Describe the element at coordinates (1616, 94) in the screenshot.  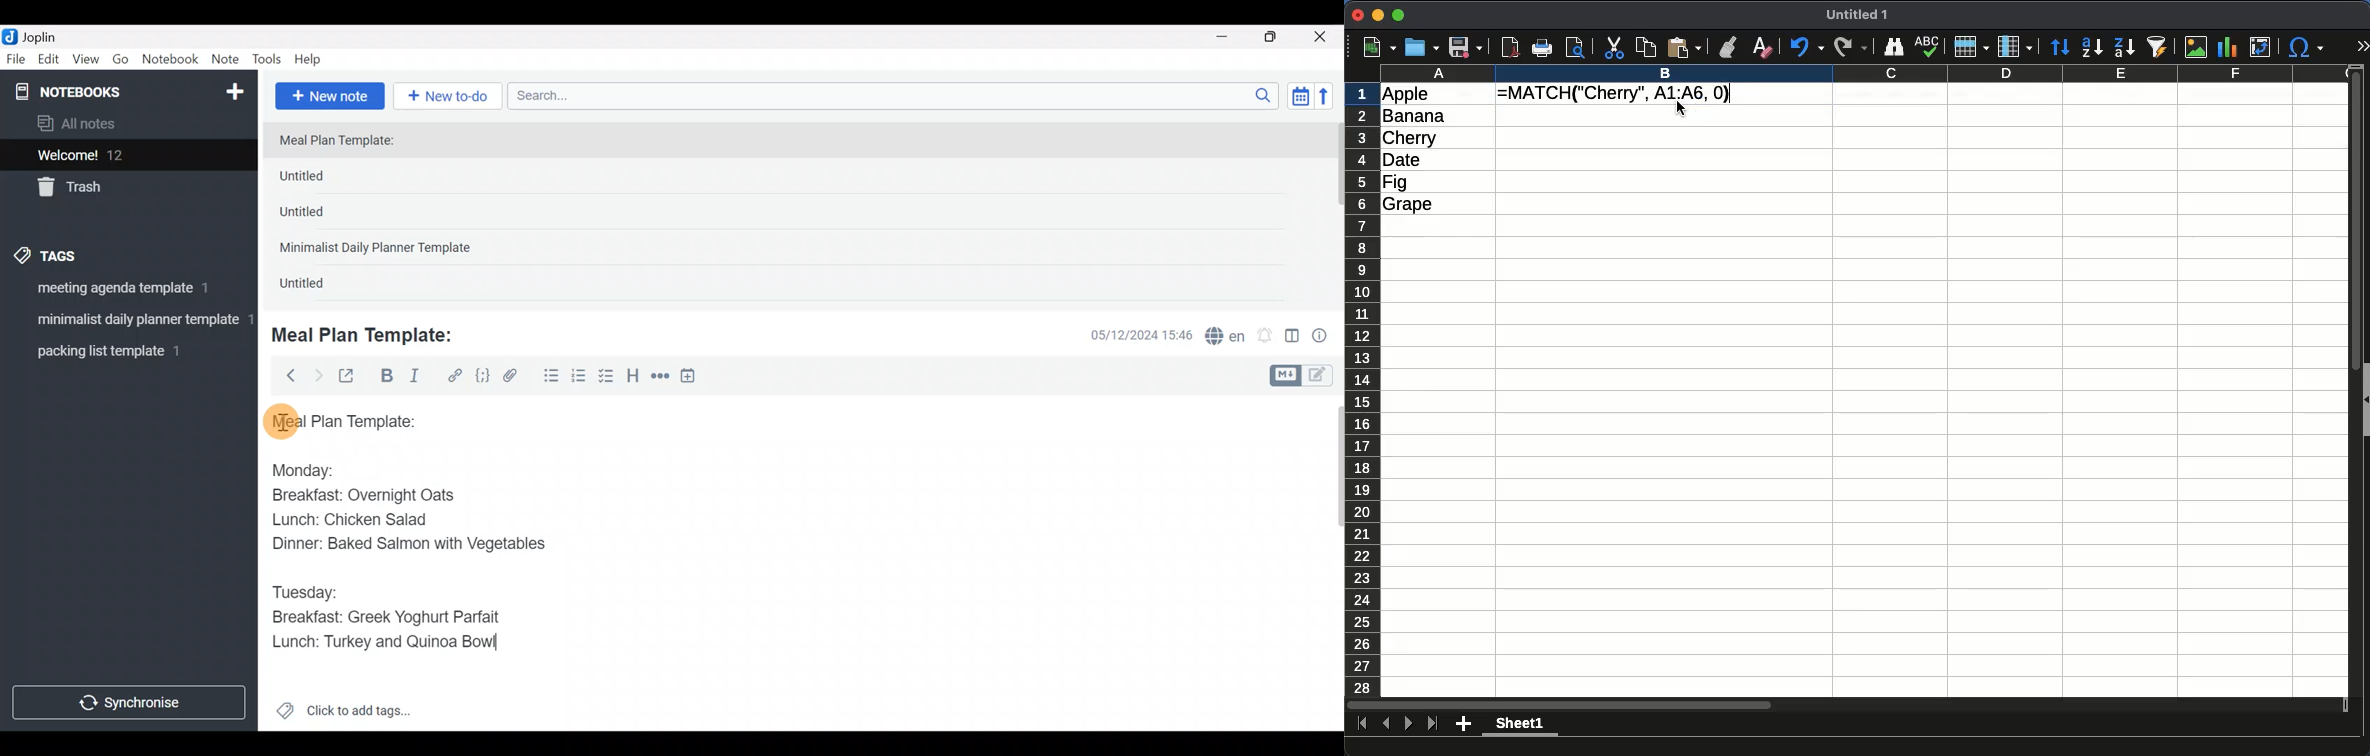
I see `=MATCH("Cherry", A1:A6, 0)` at that location.